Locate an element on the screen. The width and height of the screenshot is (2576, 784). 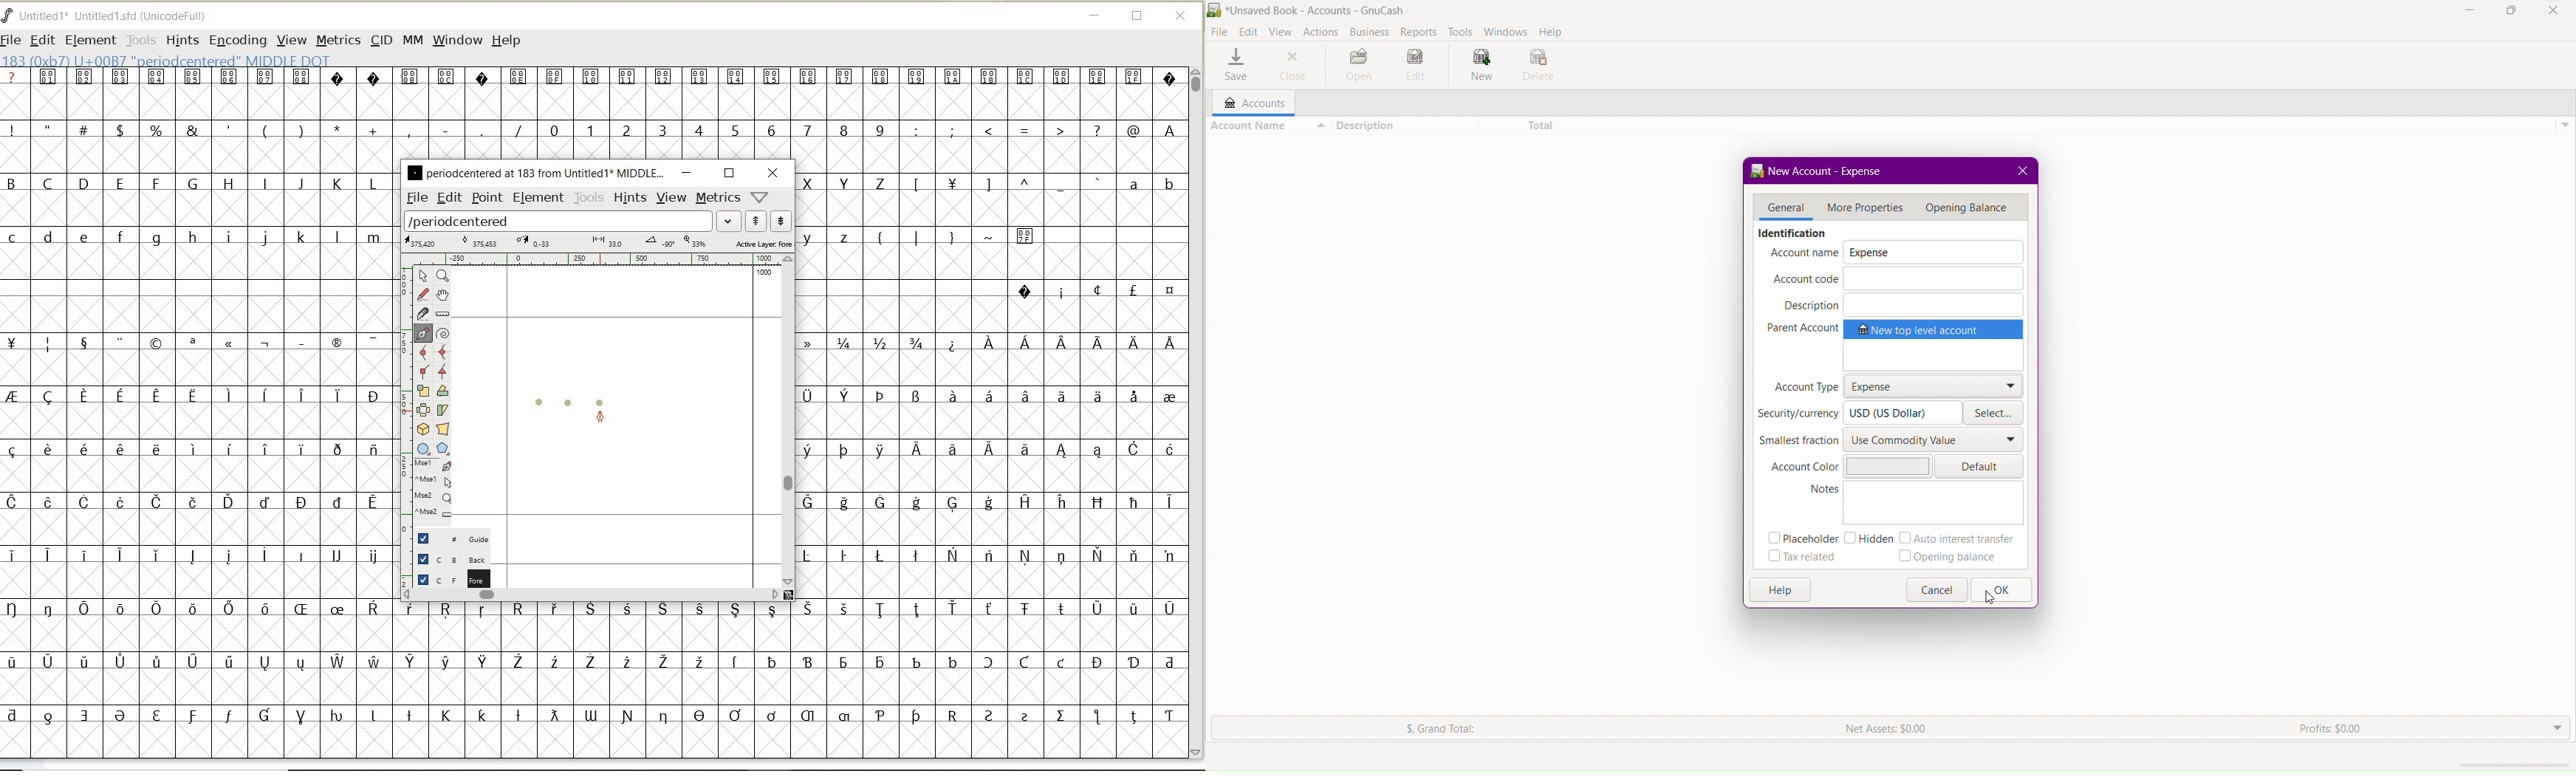
glyph name is located at coordinates (535, 172).